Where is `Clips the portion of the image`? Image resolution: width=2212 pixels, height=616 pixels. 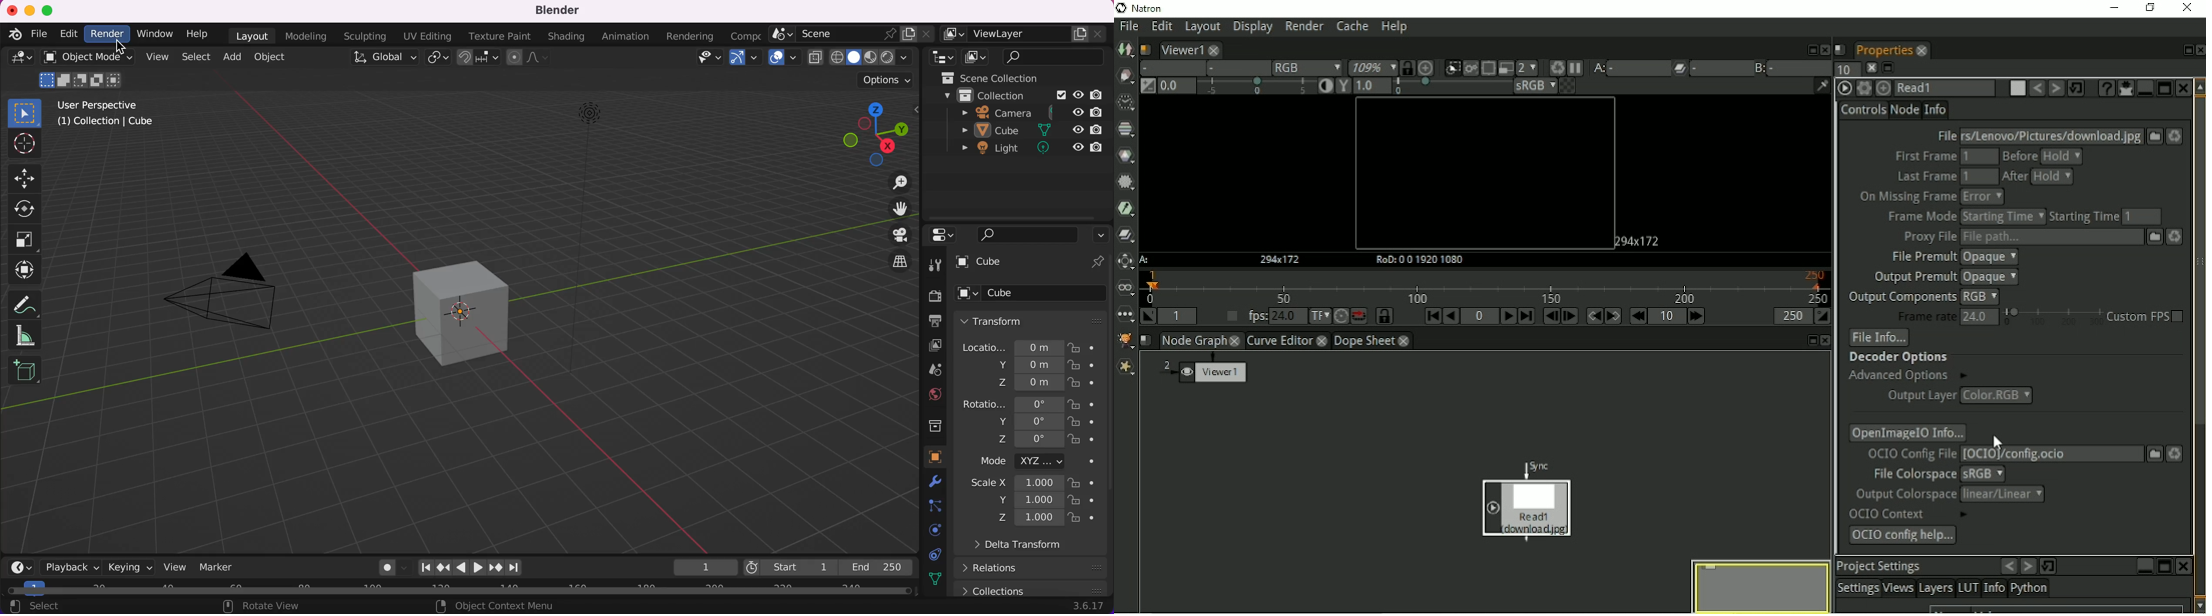 Clips the portion of the image is located at coordinates (1448, 68).